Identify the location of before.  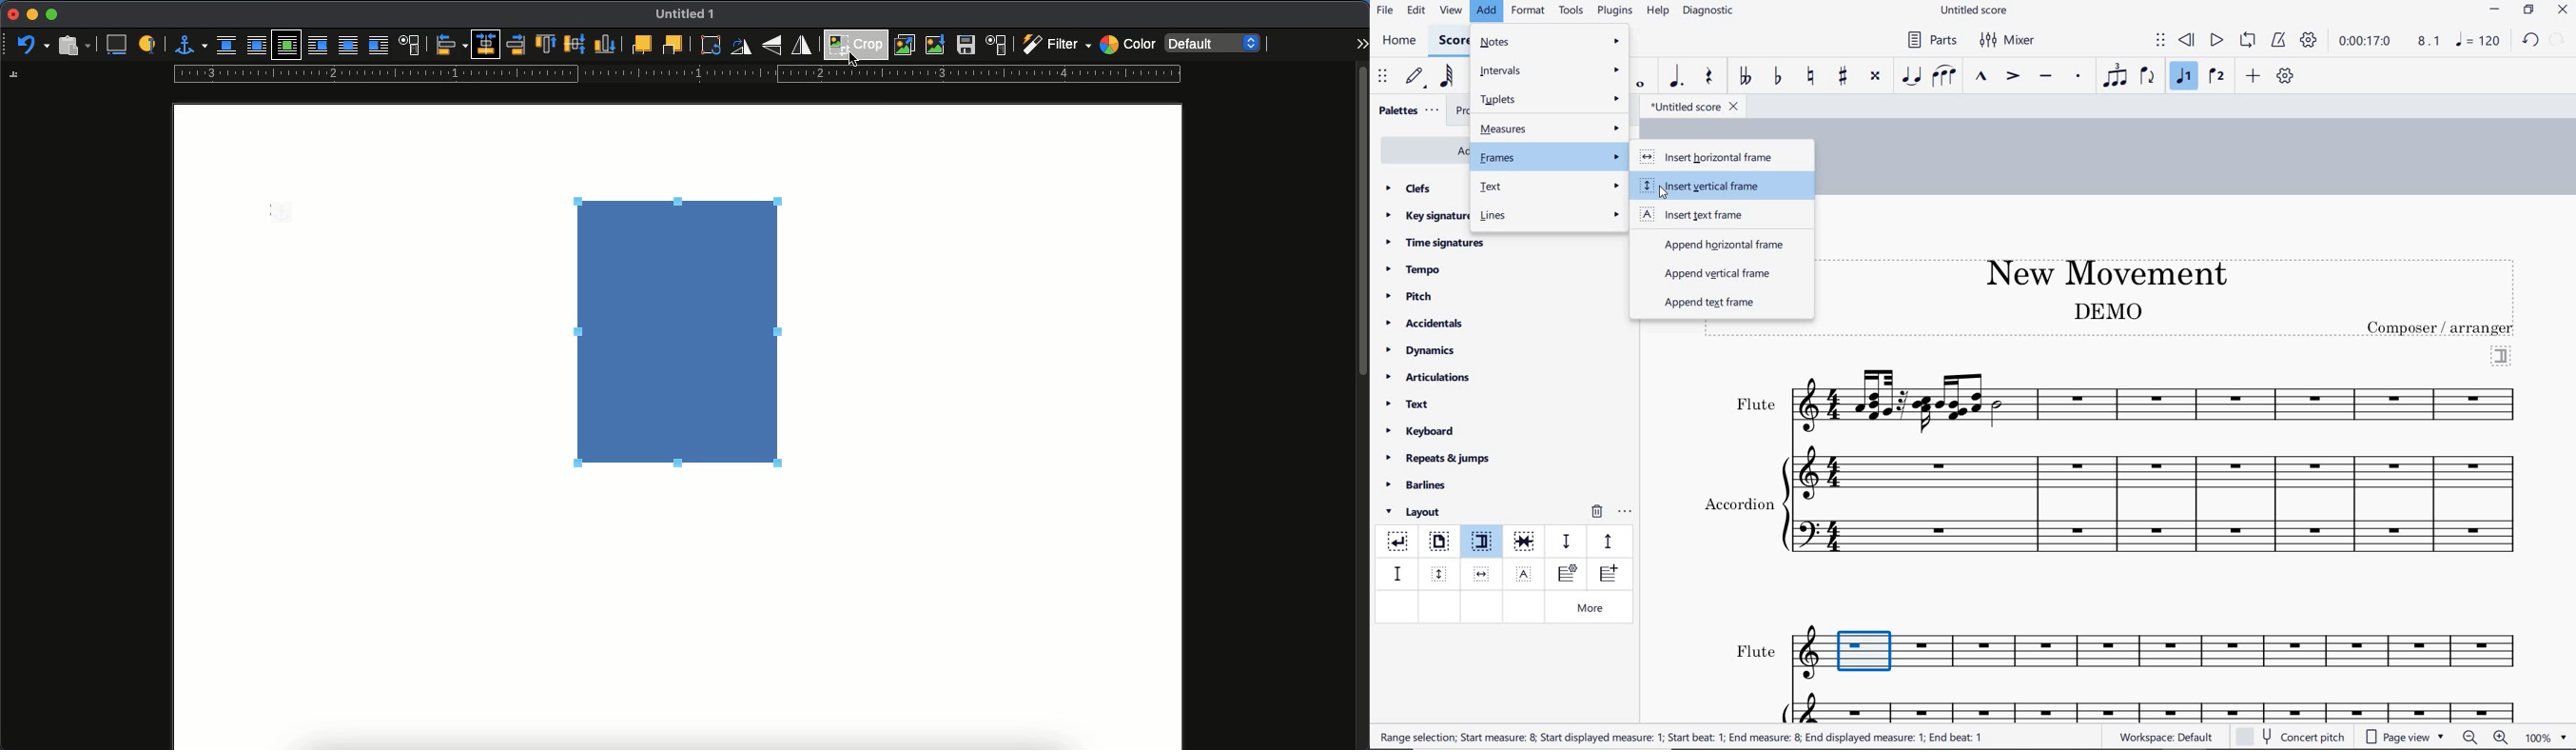
(317, 47).